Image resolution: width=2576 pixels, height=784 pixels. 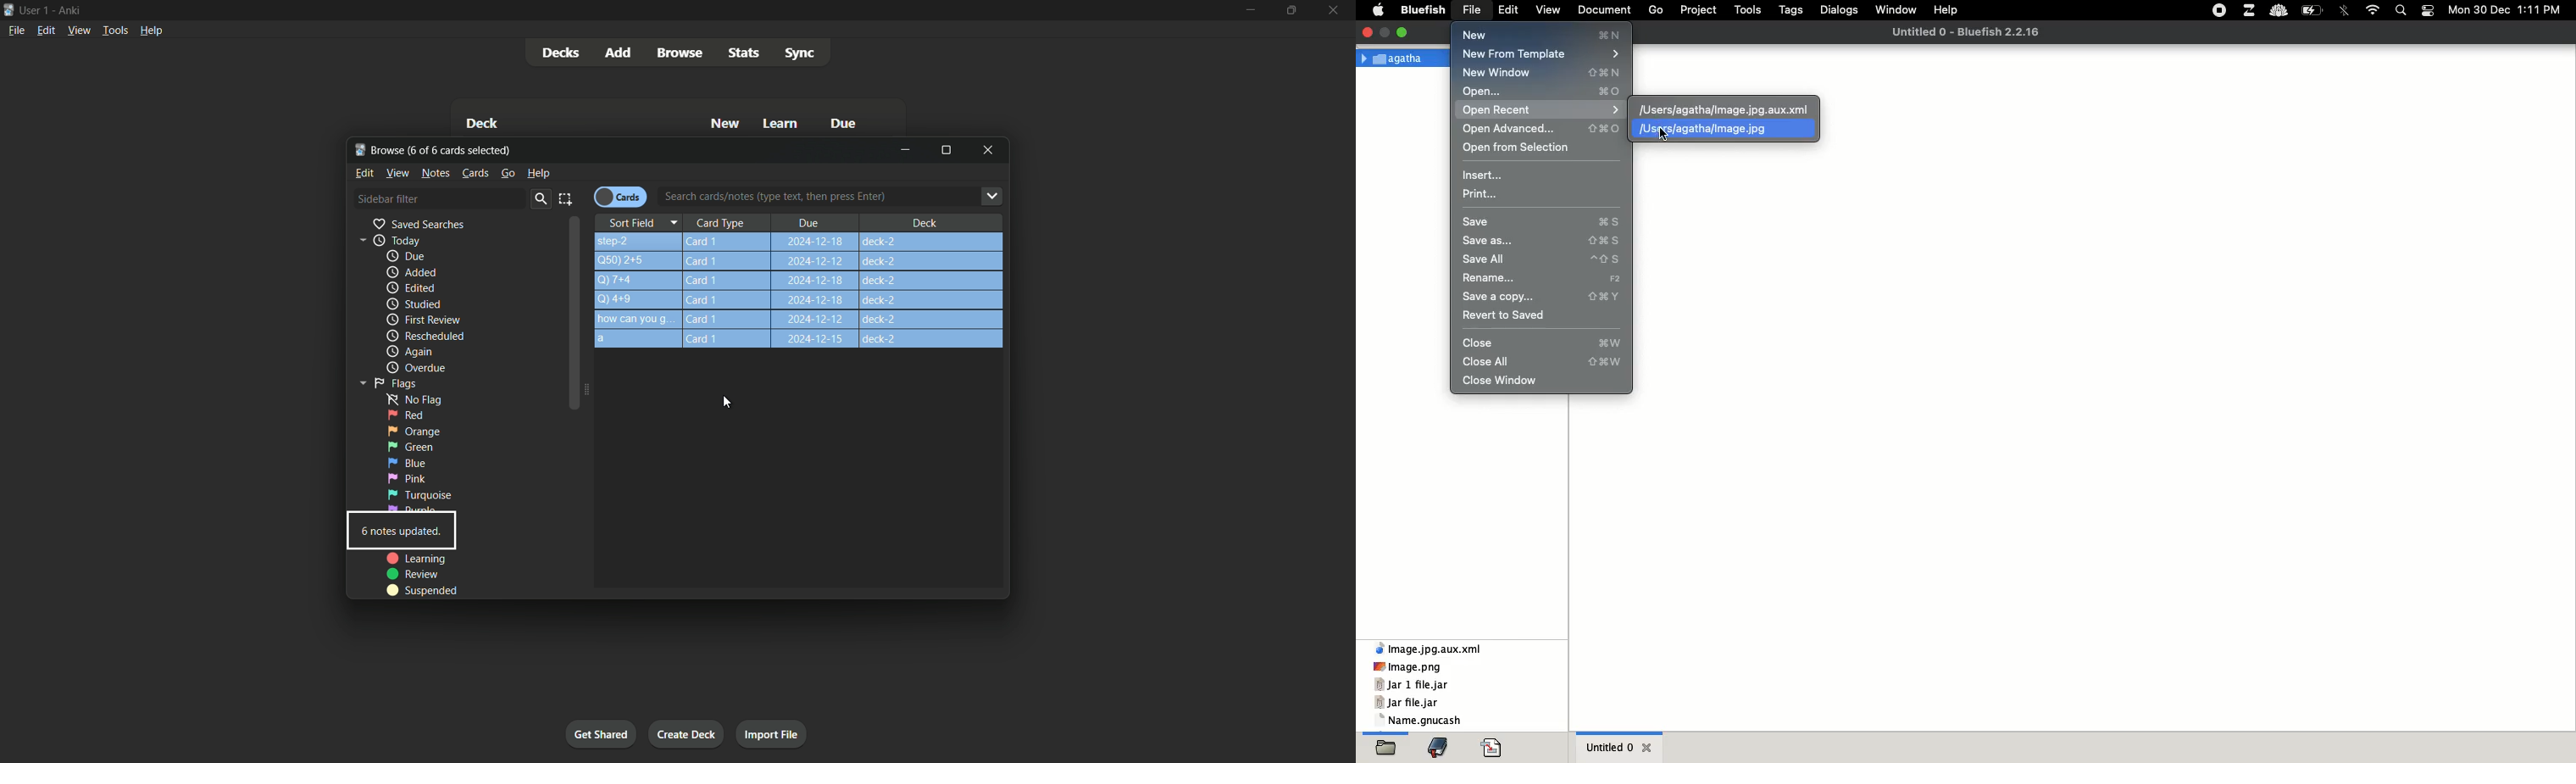 What do you see at coordinates (2220, 12) in the screenshot?
I see `recording` at bounding box center [2220, 12].